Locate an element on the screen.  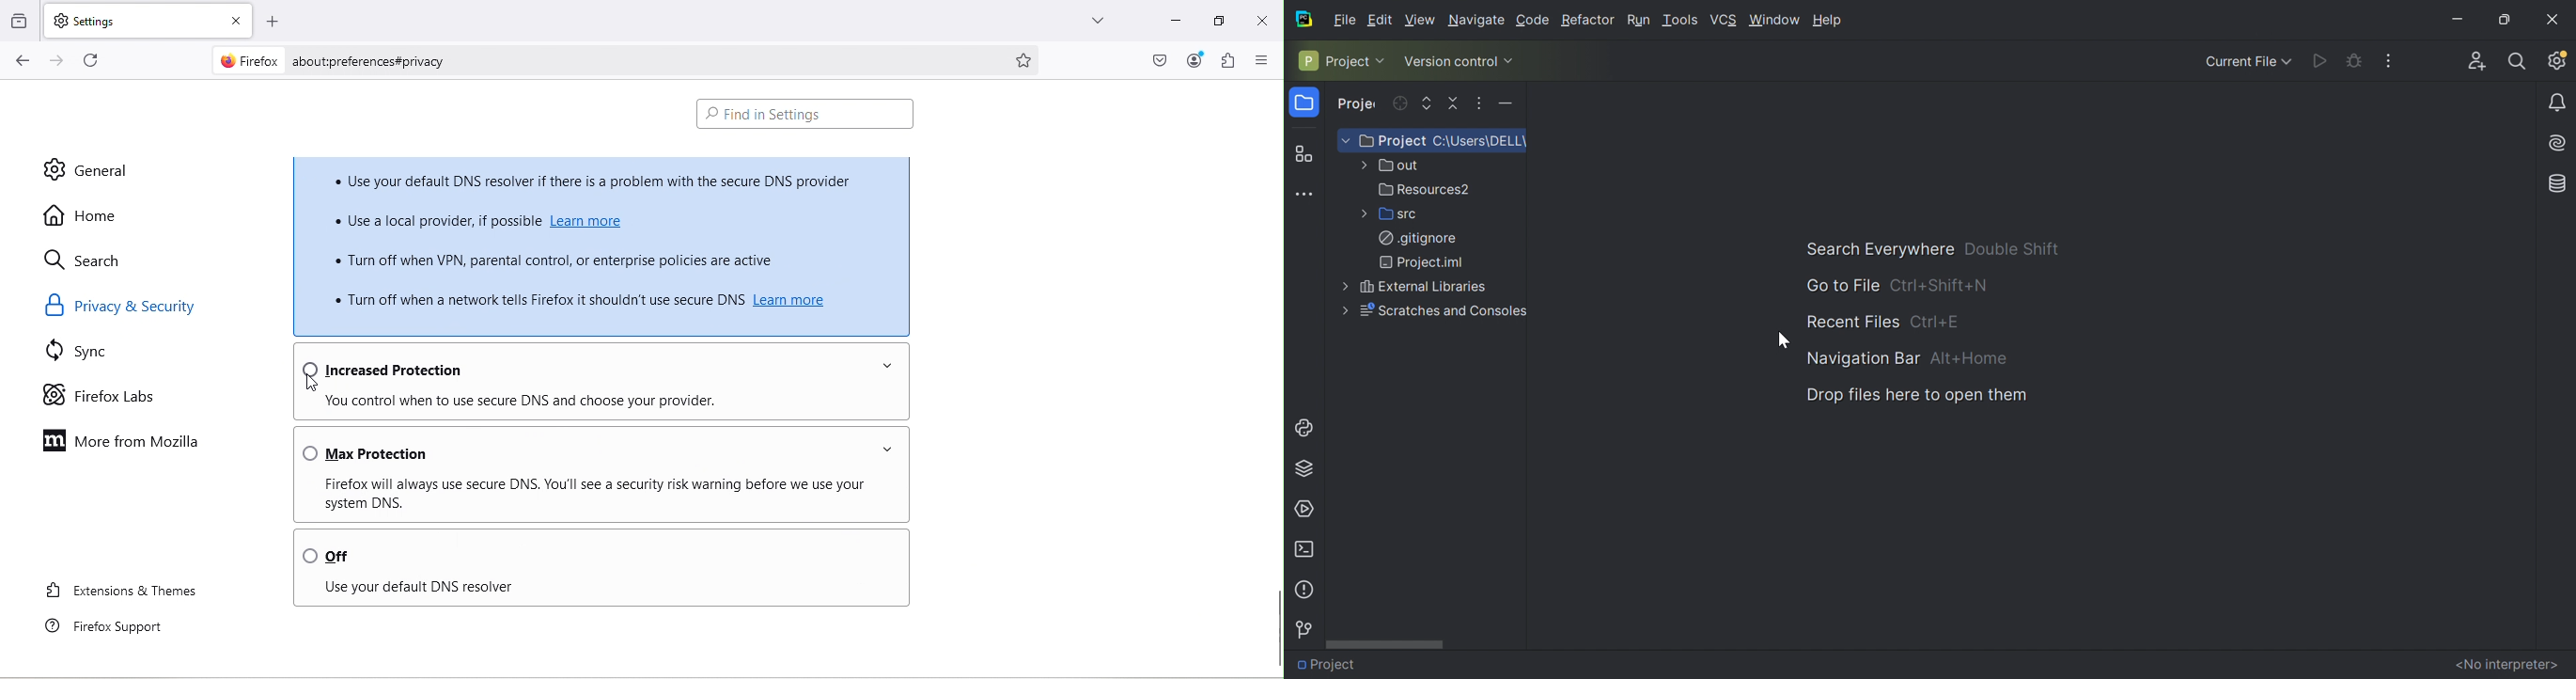
Double Shift is located at coordinates (2009, 247).